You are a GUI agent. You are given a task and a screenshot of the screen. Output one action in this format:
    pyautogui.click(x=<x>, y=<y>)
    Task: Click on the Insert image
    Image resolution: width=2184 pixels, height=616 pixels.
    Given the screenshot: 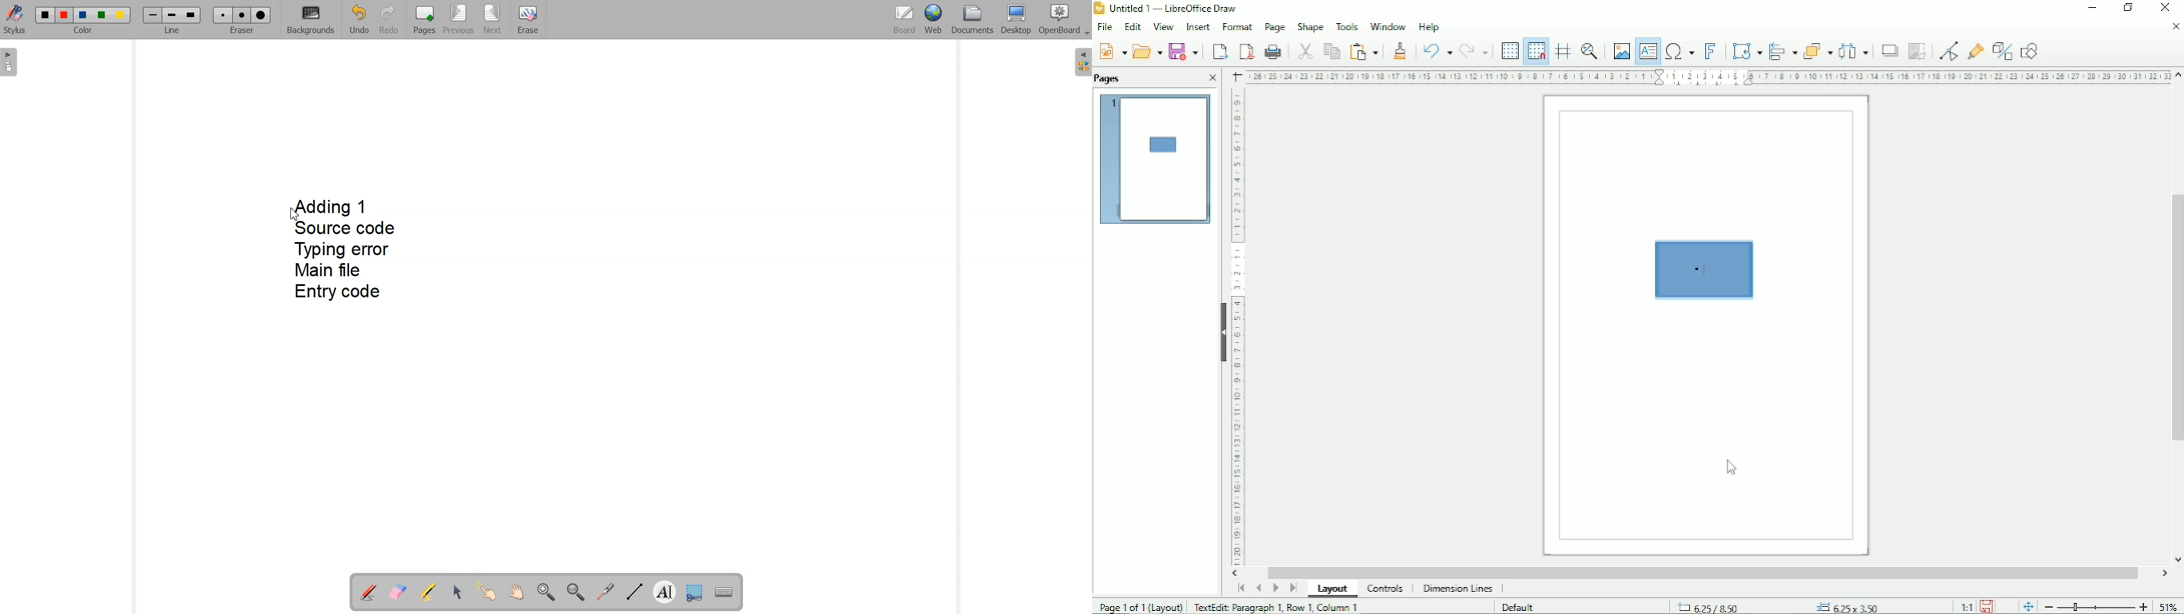 What is the action you would take?
    pyautogui.click(x=1620, y=49)
    